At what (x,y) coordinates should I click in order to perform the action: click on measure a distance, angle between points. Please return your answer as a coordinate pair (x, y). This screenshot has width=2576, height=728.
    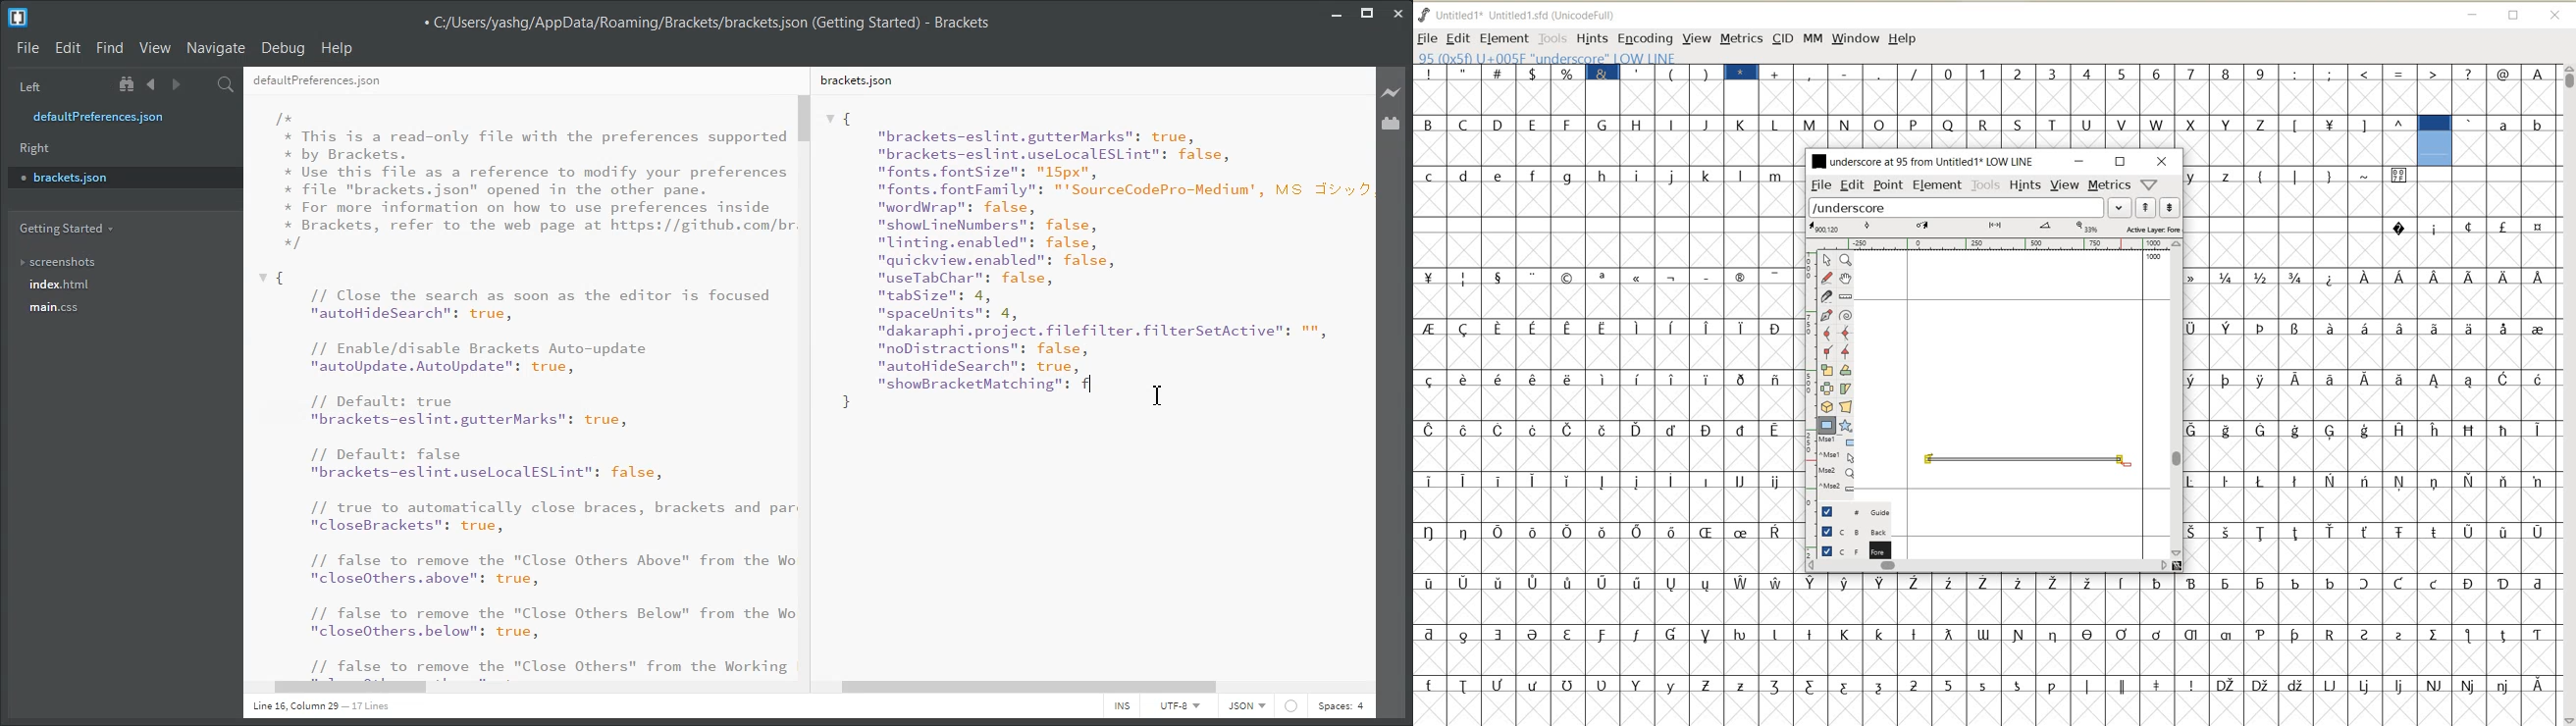
    Looking at the image, I should click on (1846, 296).